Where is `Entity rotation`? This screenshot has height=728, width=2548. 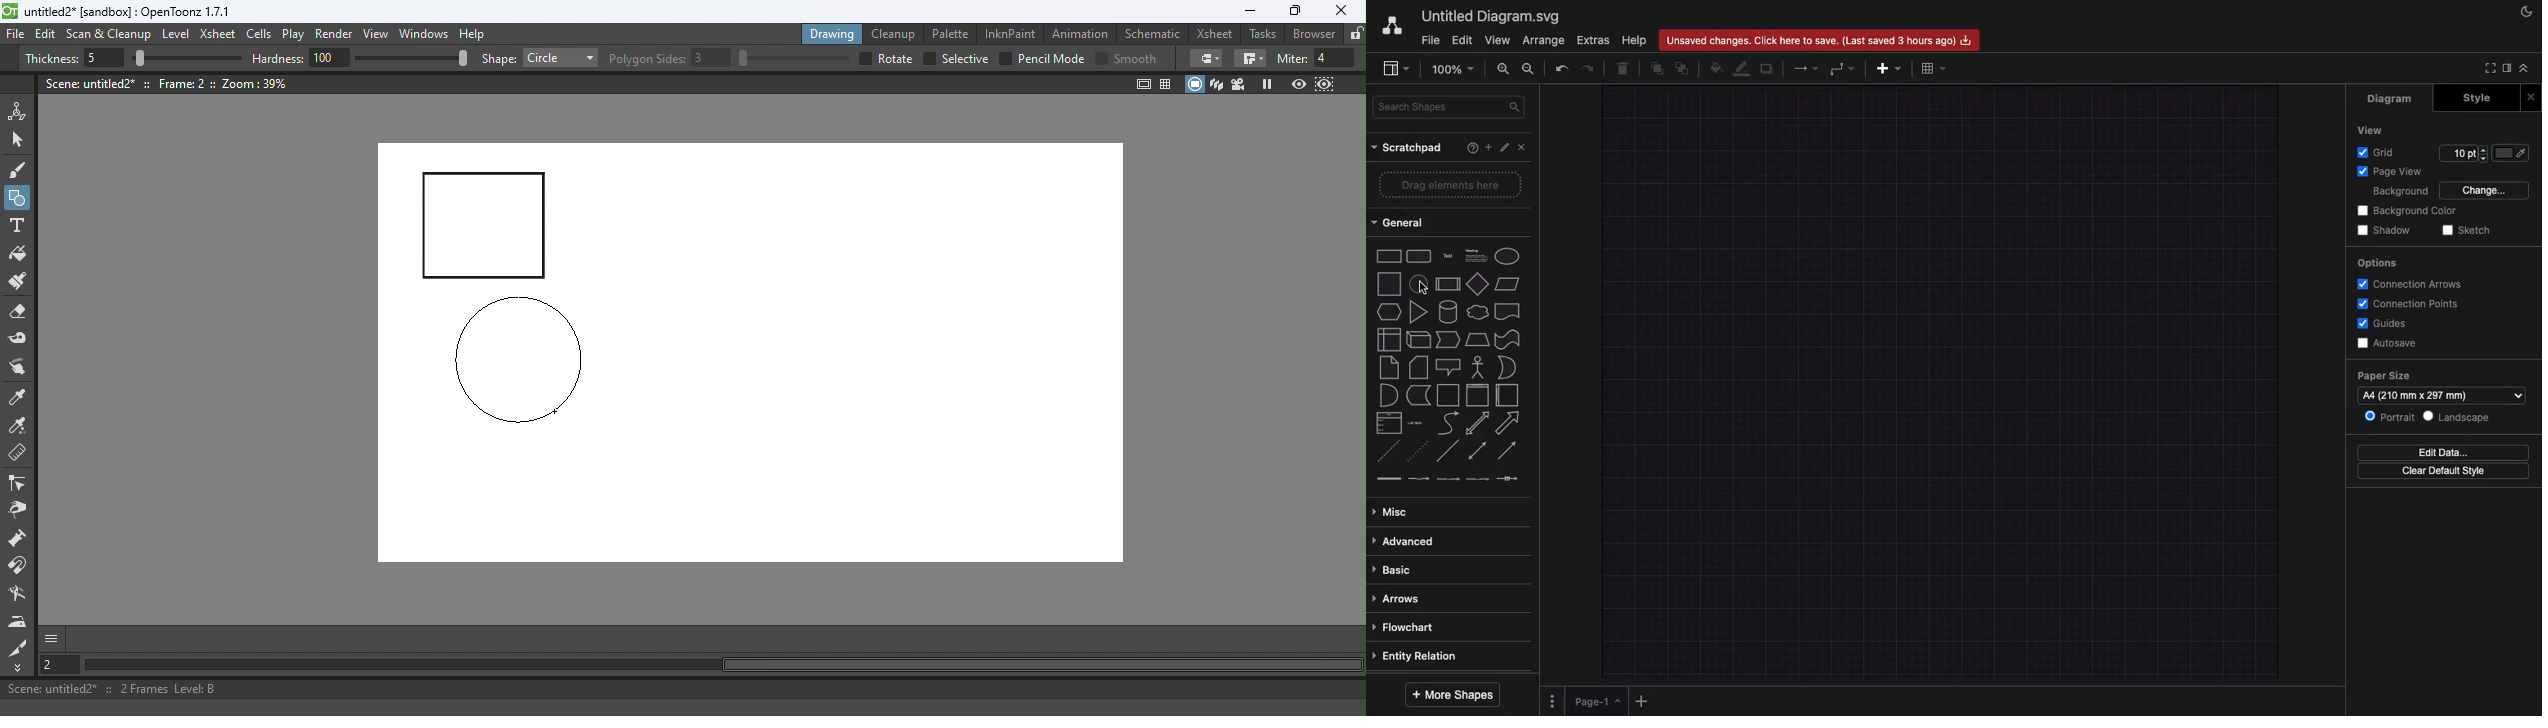 Entity rotation is located at coordinates (1421, 656).